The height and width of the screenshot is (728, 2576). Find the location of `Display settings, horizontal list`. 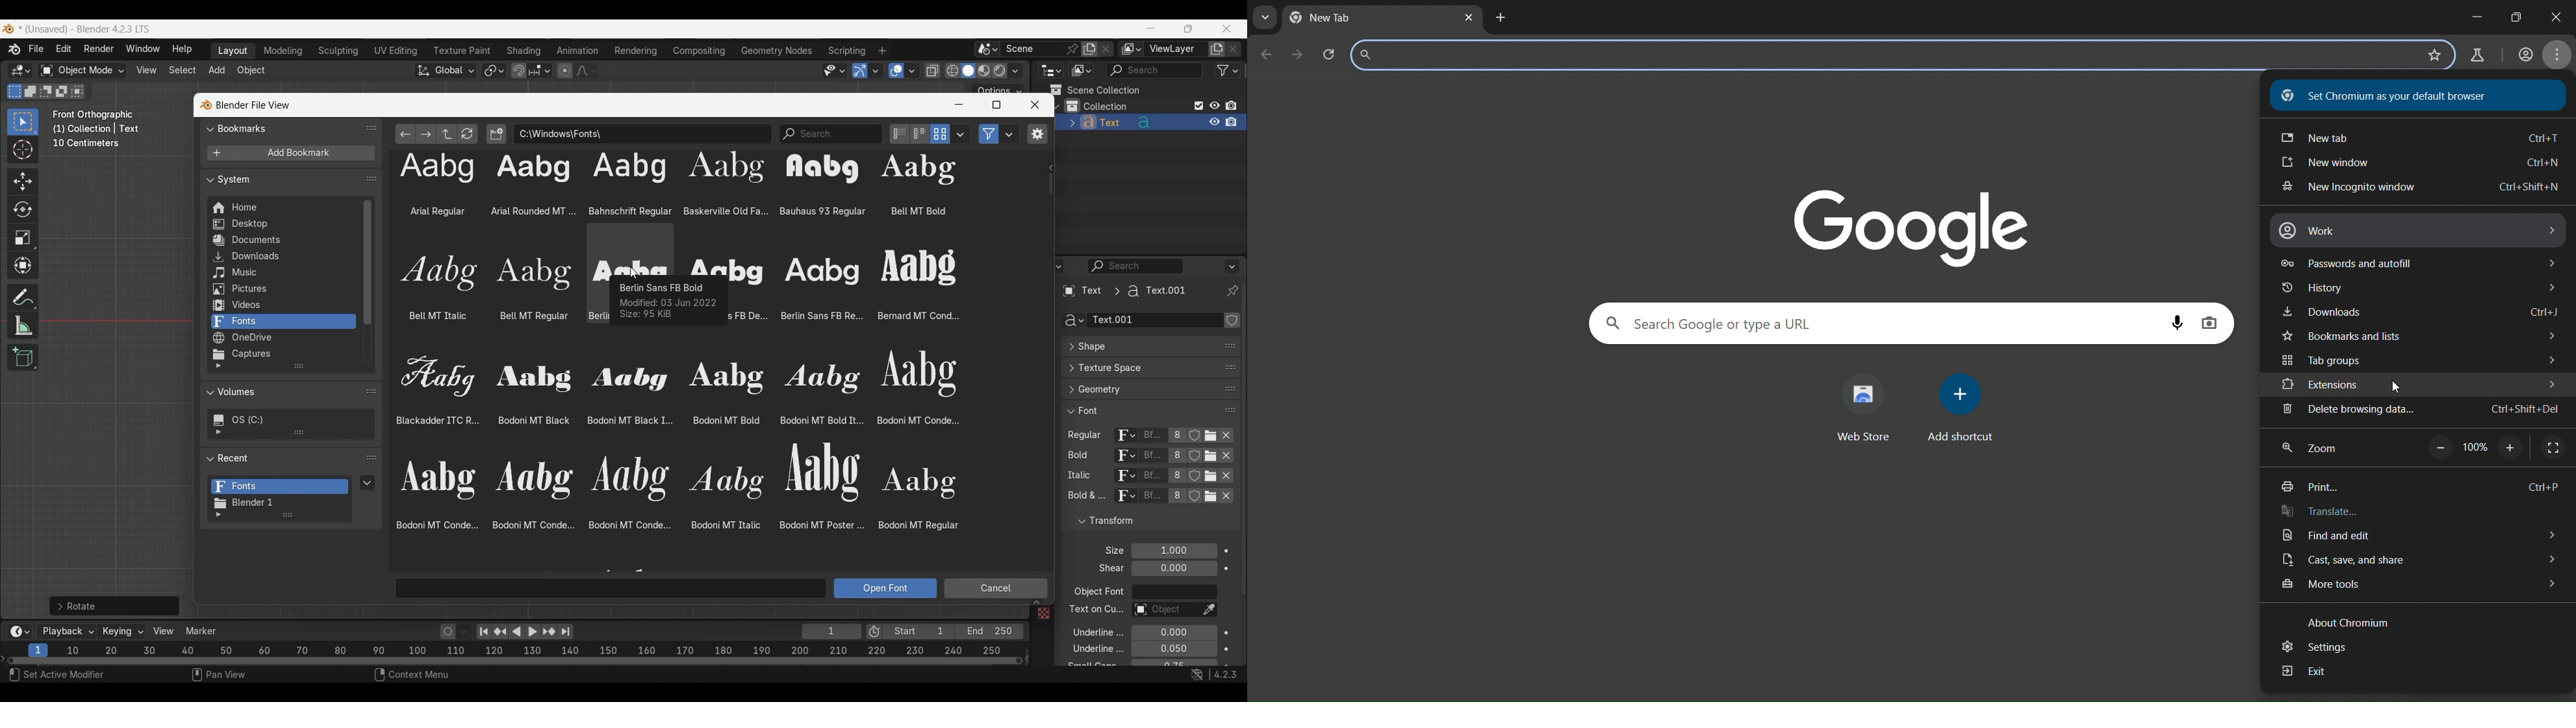

Display settings, horizontal list is located at coordinates (920, 134).